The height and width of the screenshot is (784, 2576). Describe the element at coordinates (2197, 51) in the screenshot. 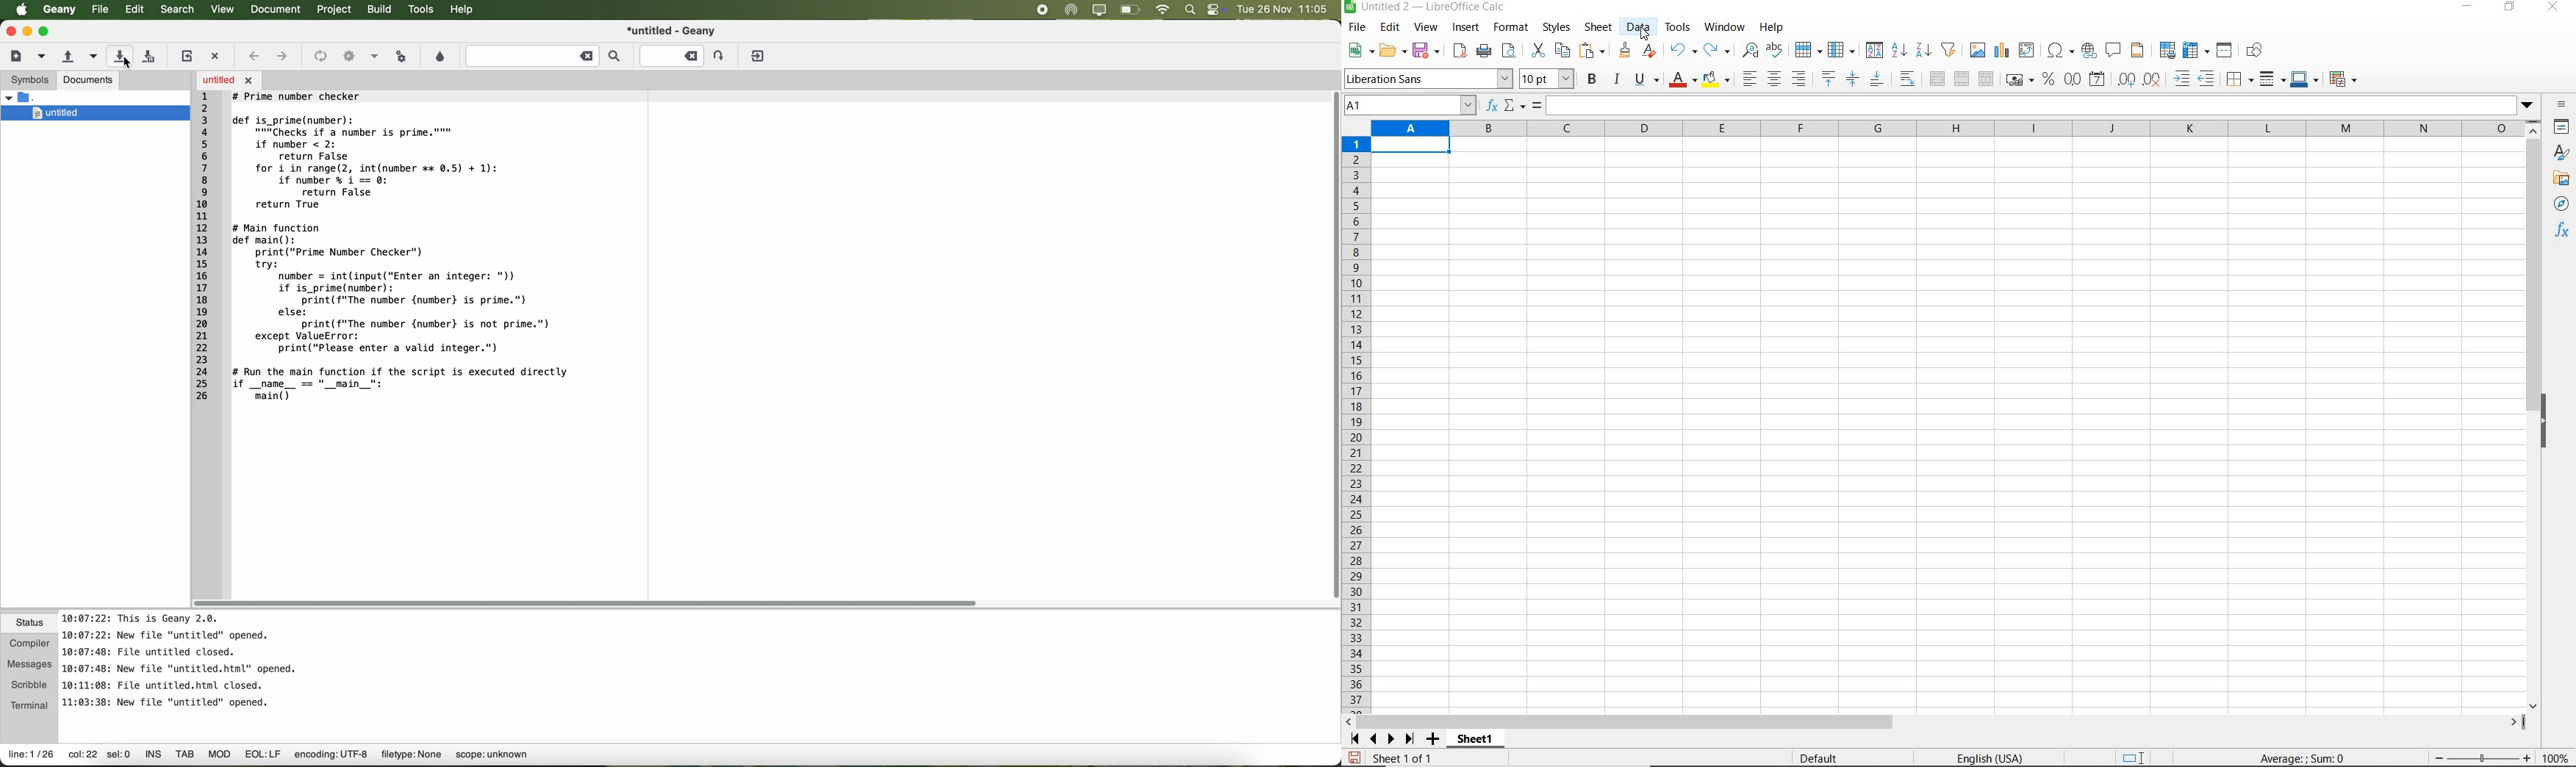

I see `freeze rows and columns` at that location.